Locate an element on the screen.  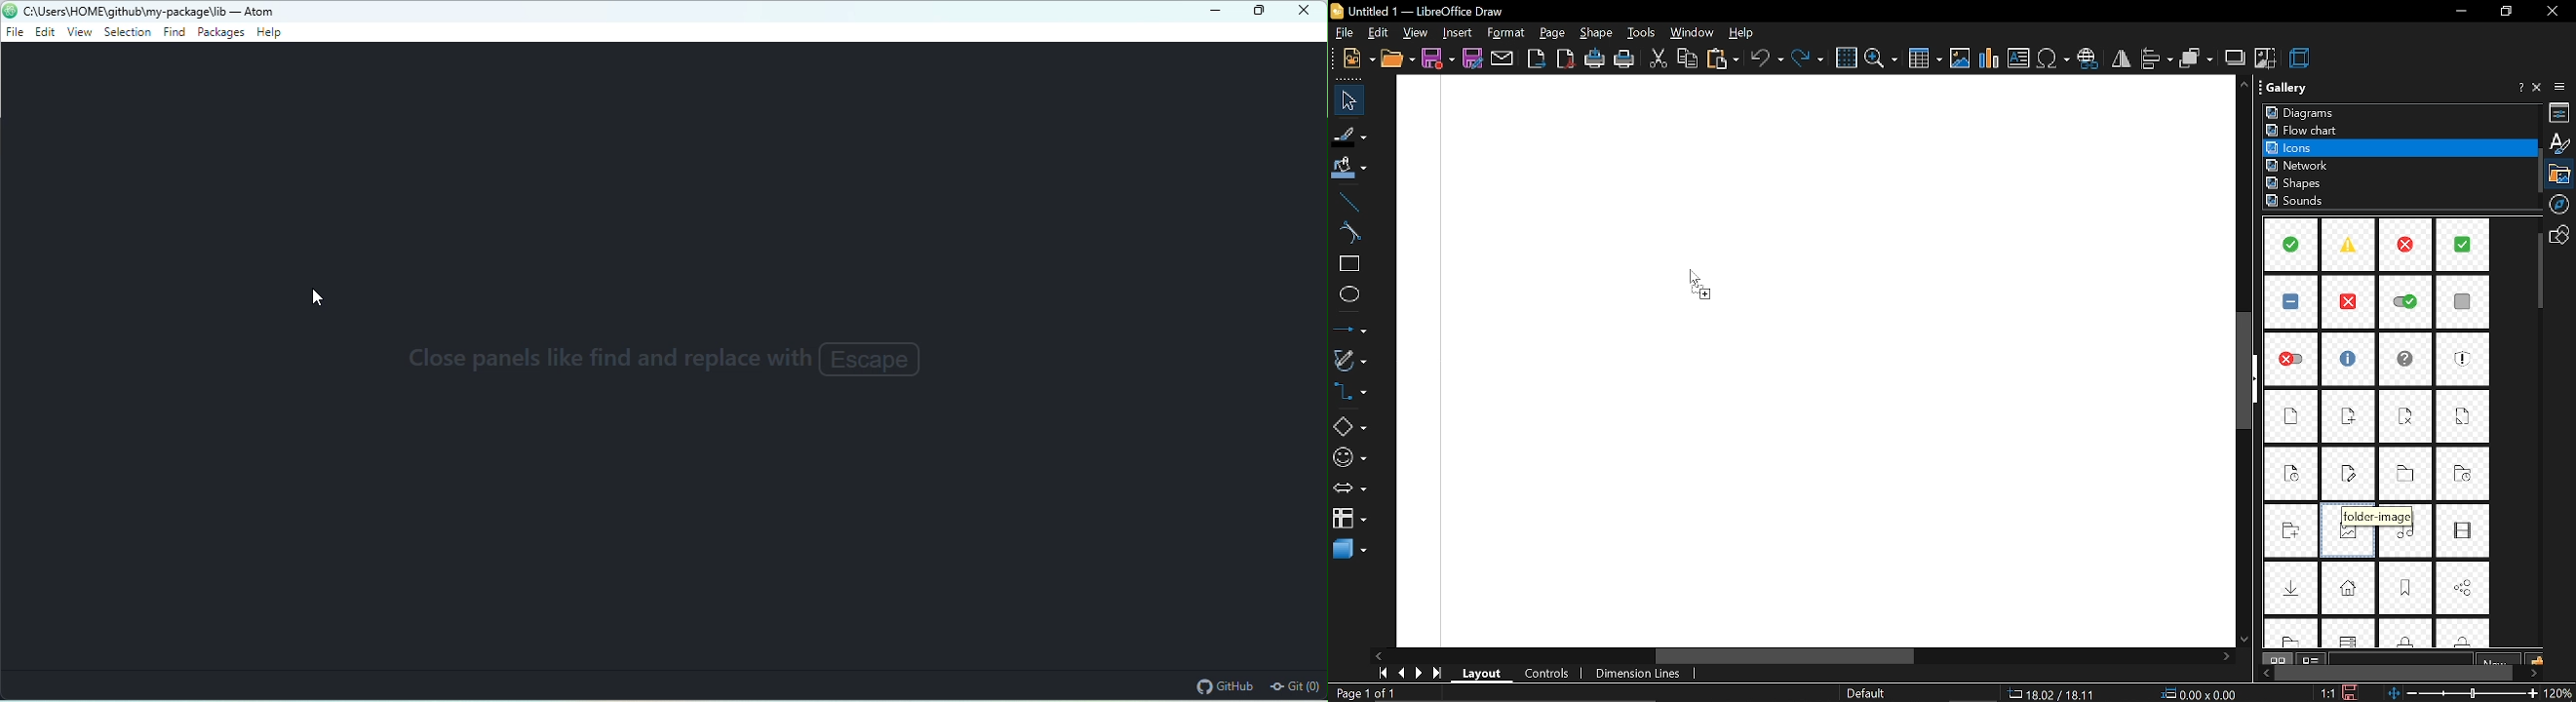
select is located at coordinates (1344, 100).